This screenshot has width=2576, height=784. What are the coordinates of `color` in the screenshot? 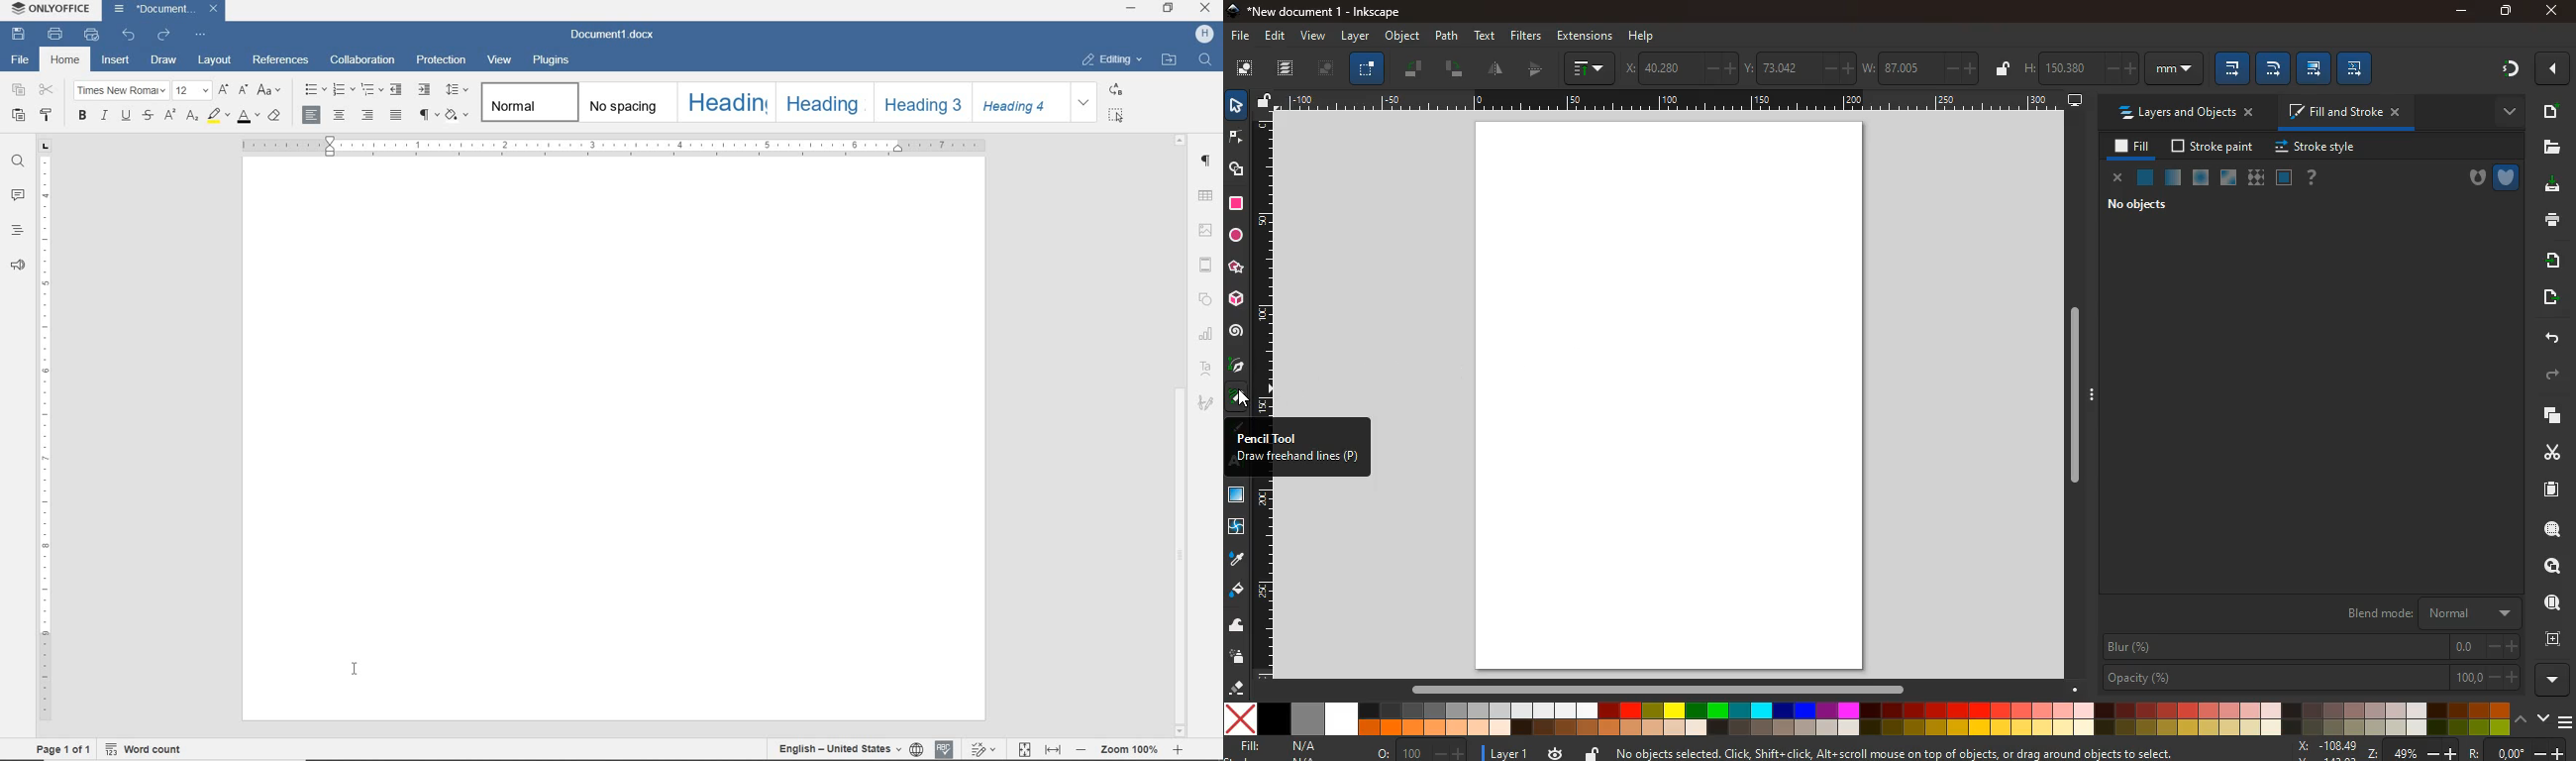 It's located at (1868, 718).